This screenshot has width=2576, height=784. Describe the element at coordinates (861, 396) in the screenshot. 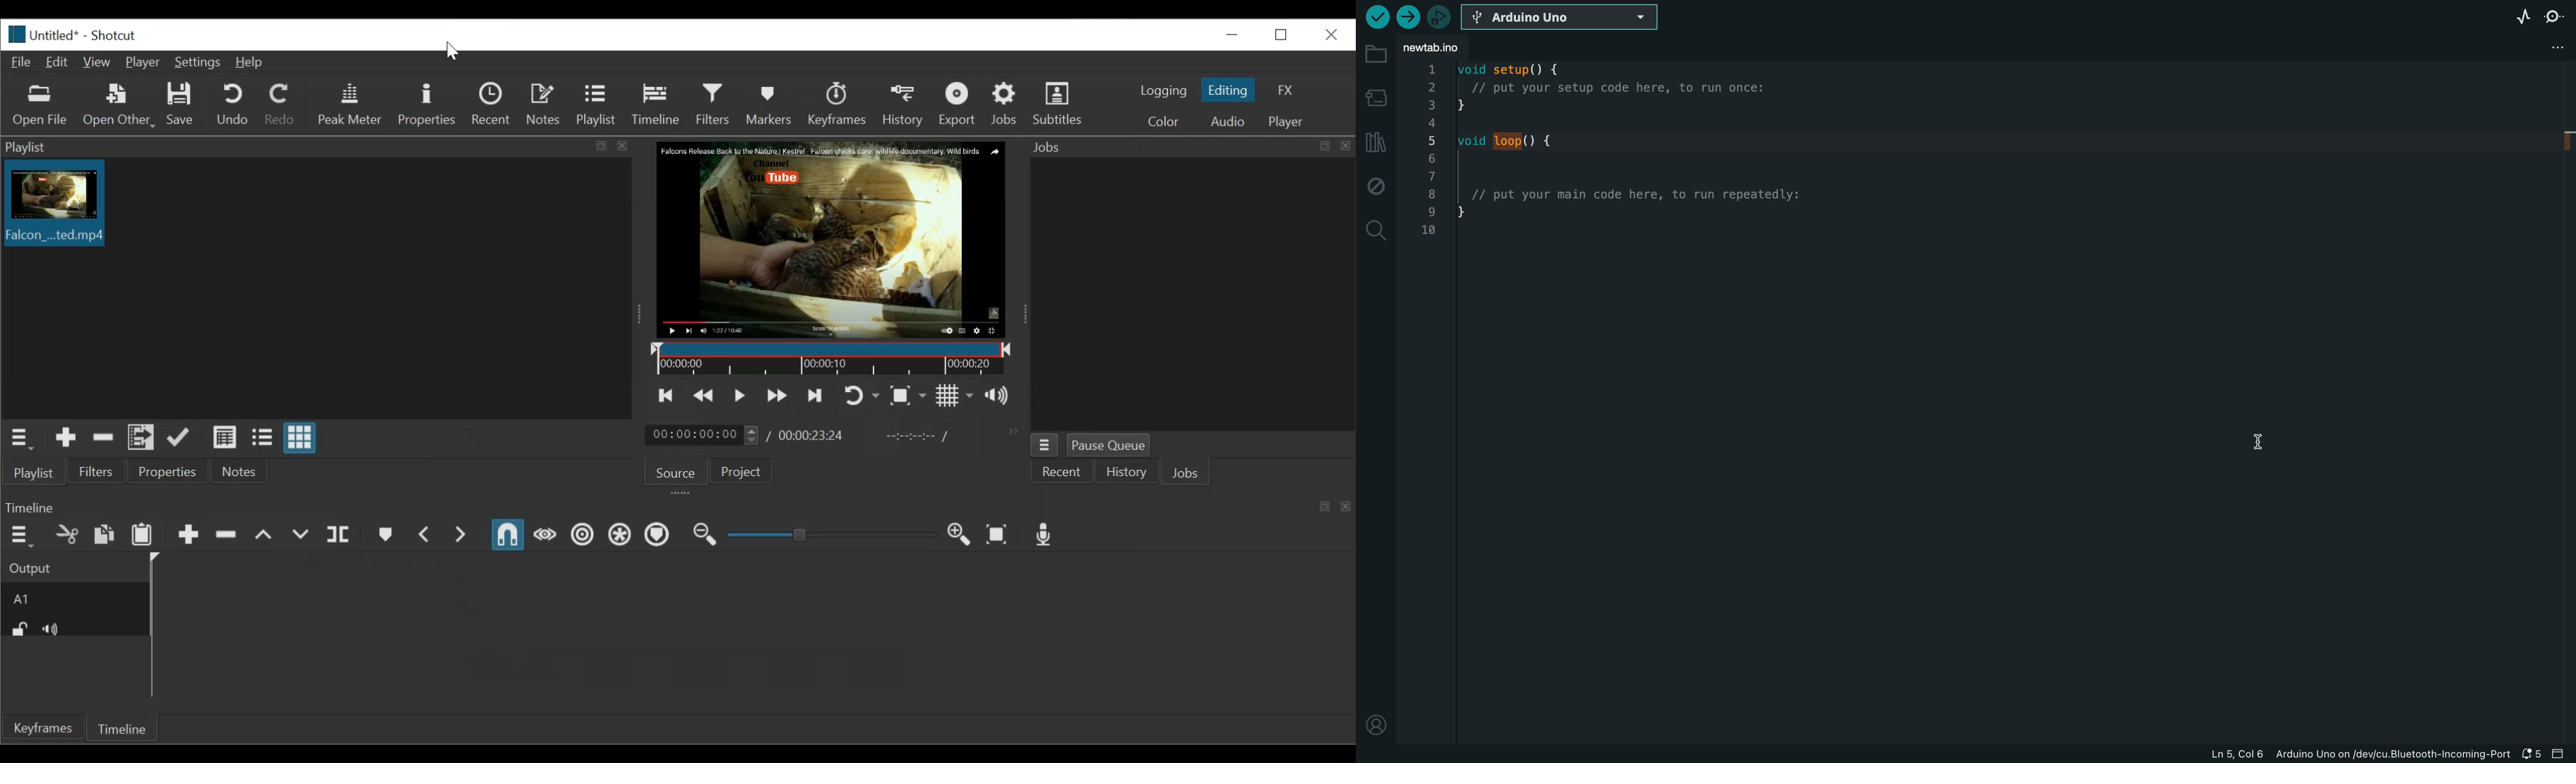

I see `Toggle player looping` at that location.